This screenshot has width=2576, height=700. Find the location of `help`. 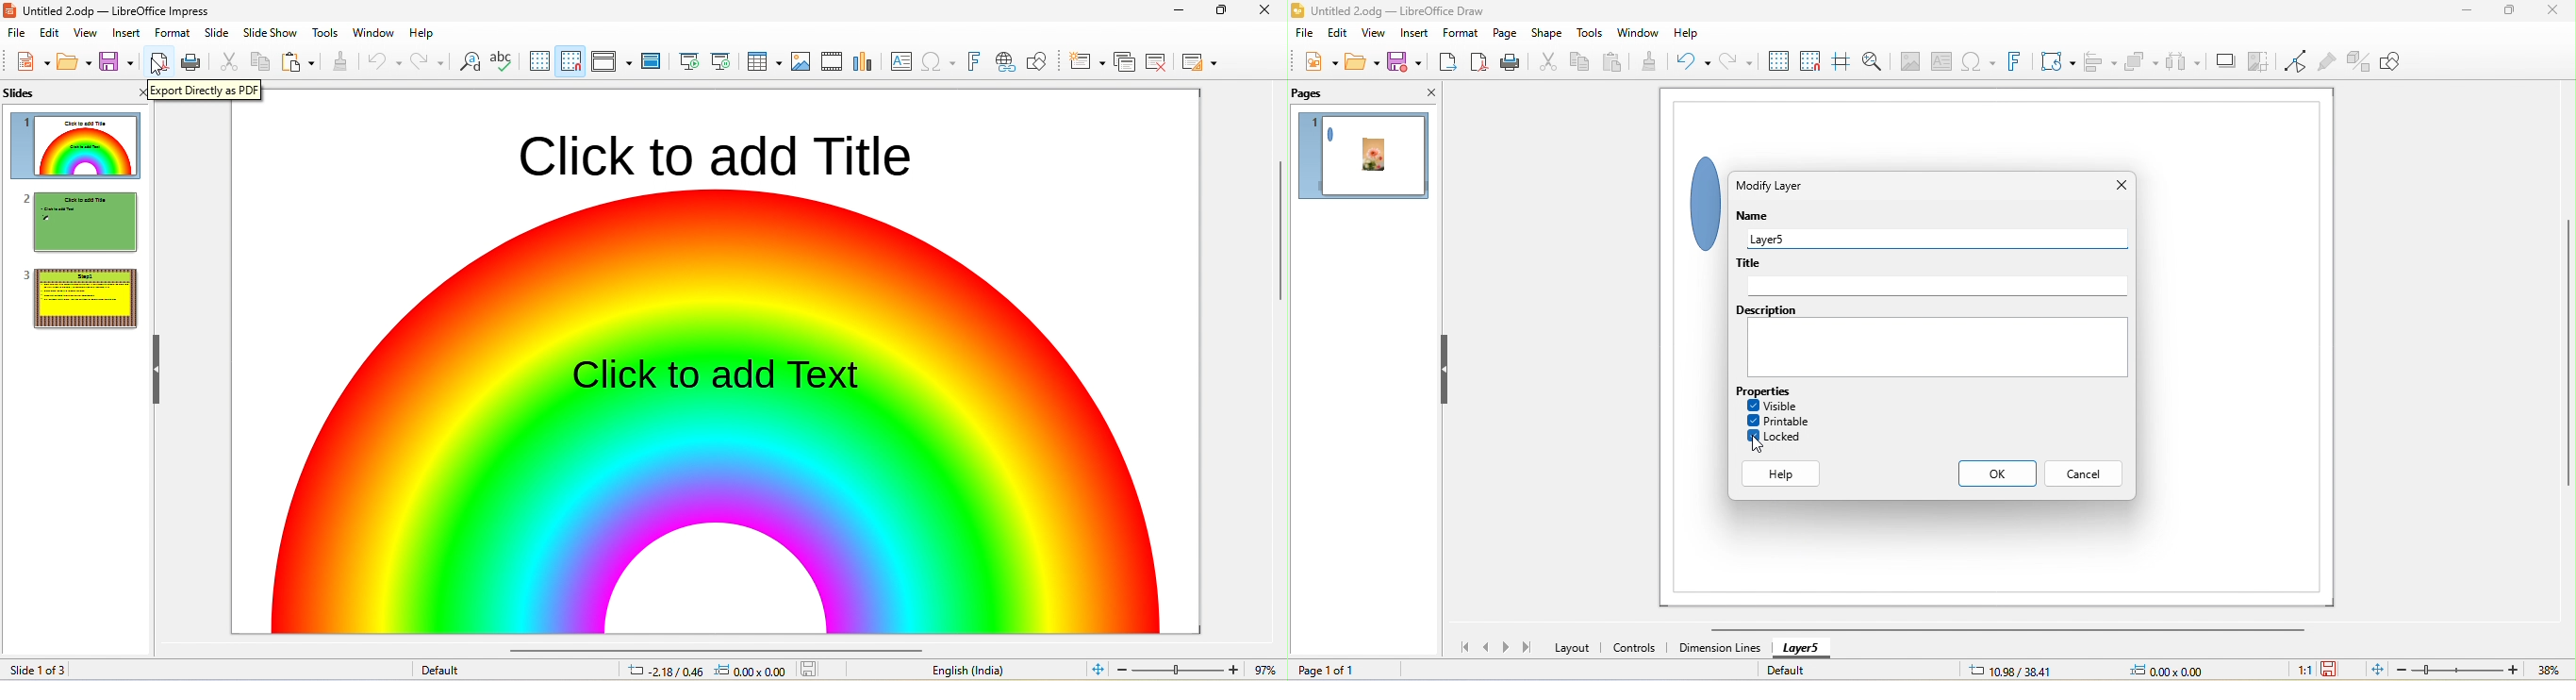

help is located at coordinates (1783, 474).